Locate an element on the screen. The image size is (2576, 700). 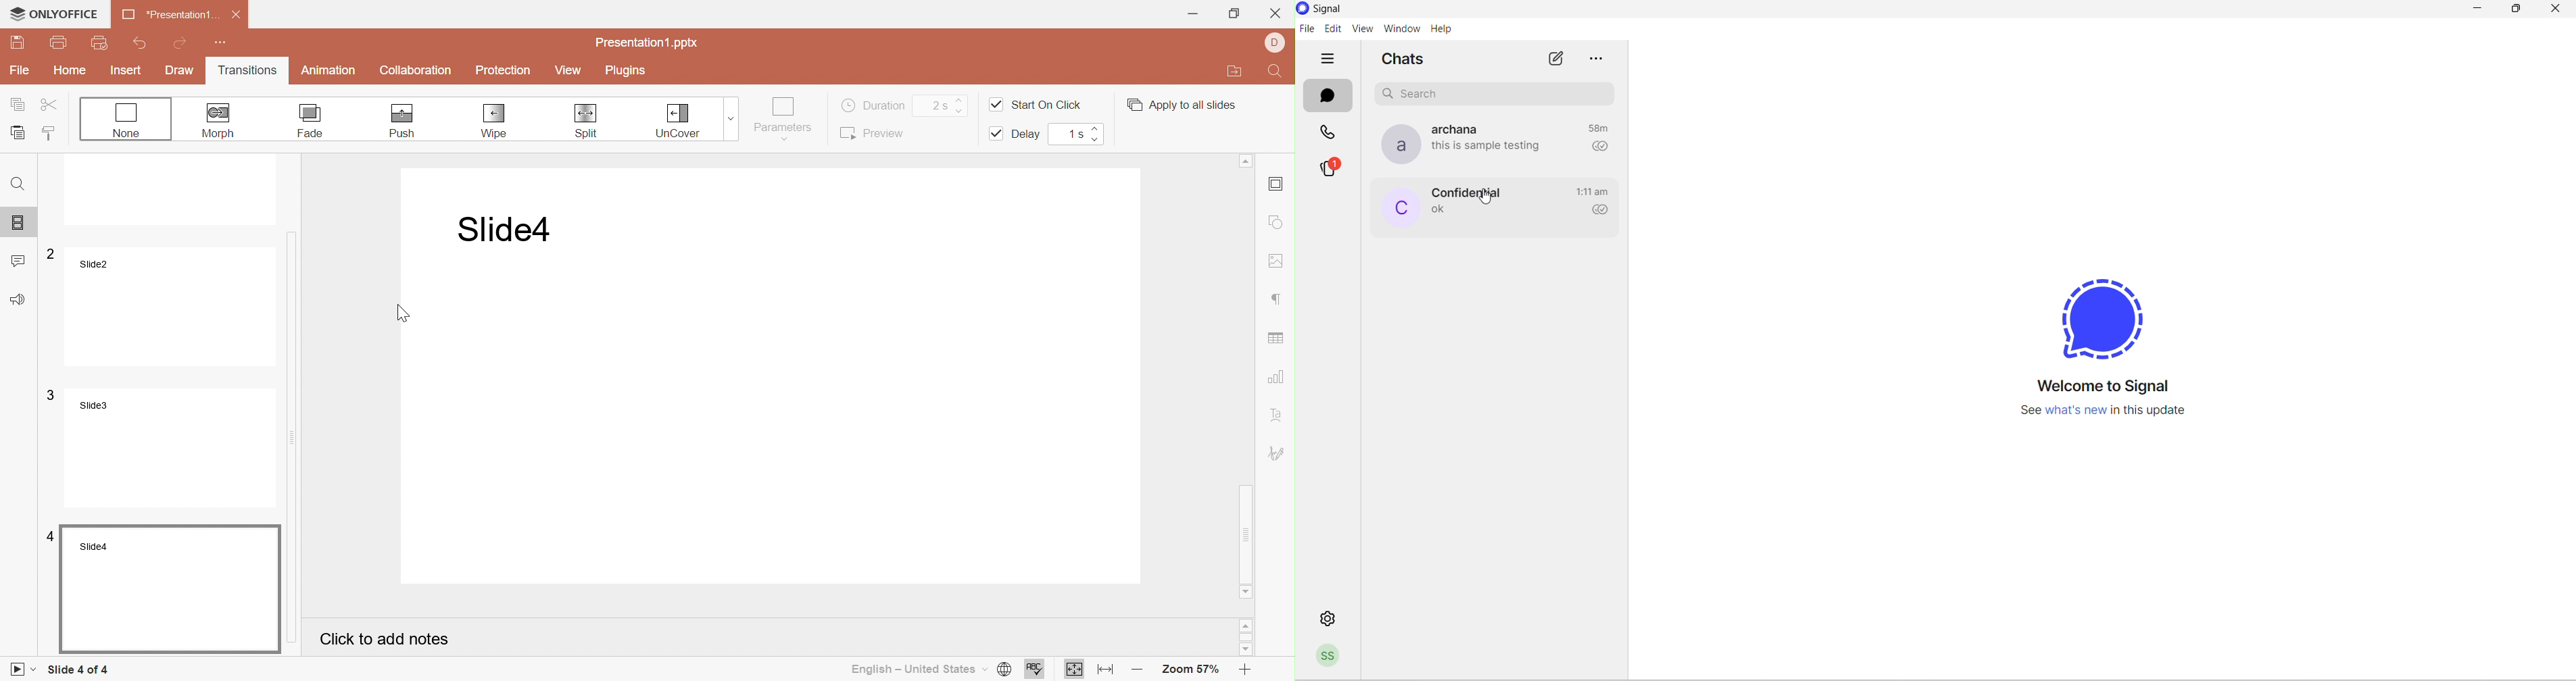
Undo is located at coordinates (142, 41).